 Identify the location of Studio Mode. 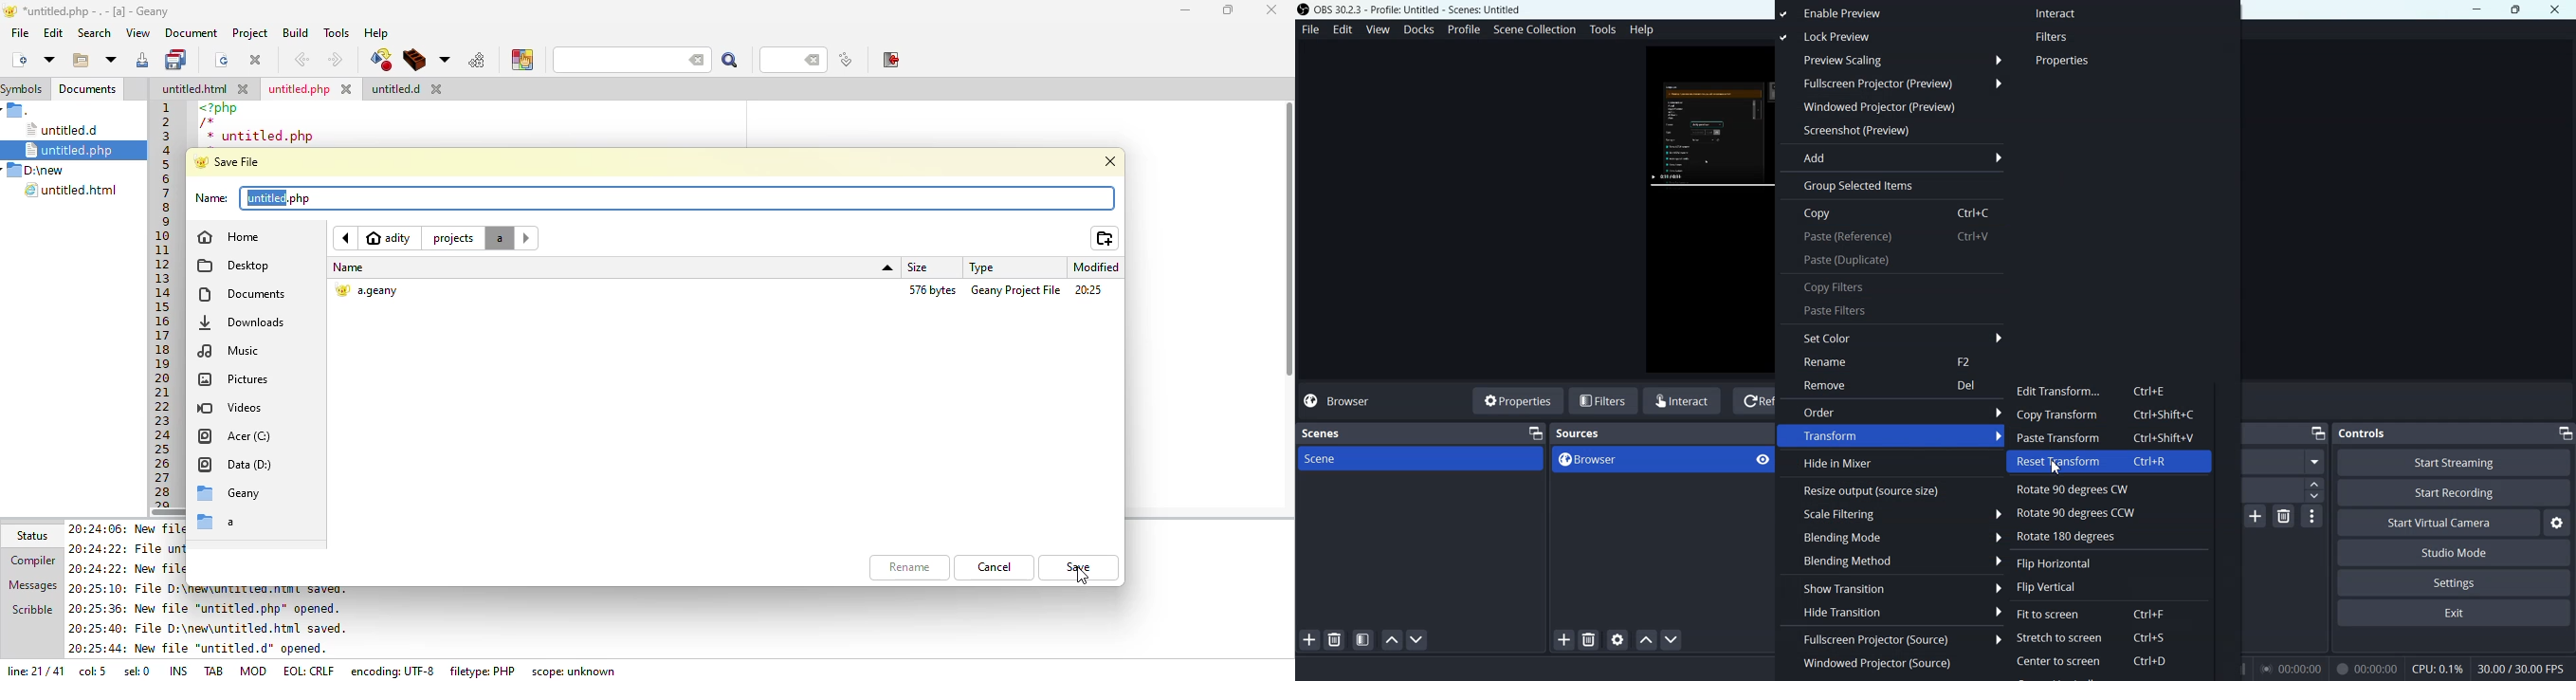
(2453, 552).